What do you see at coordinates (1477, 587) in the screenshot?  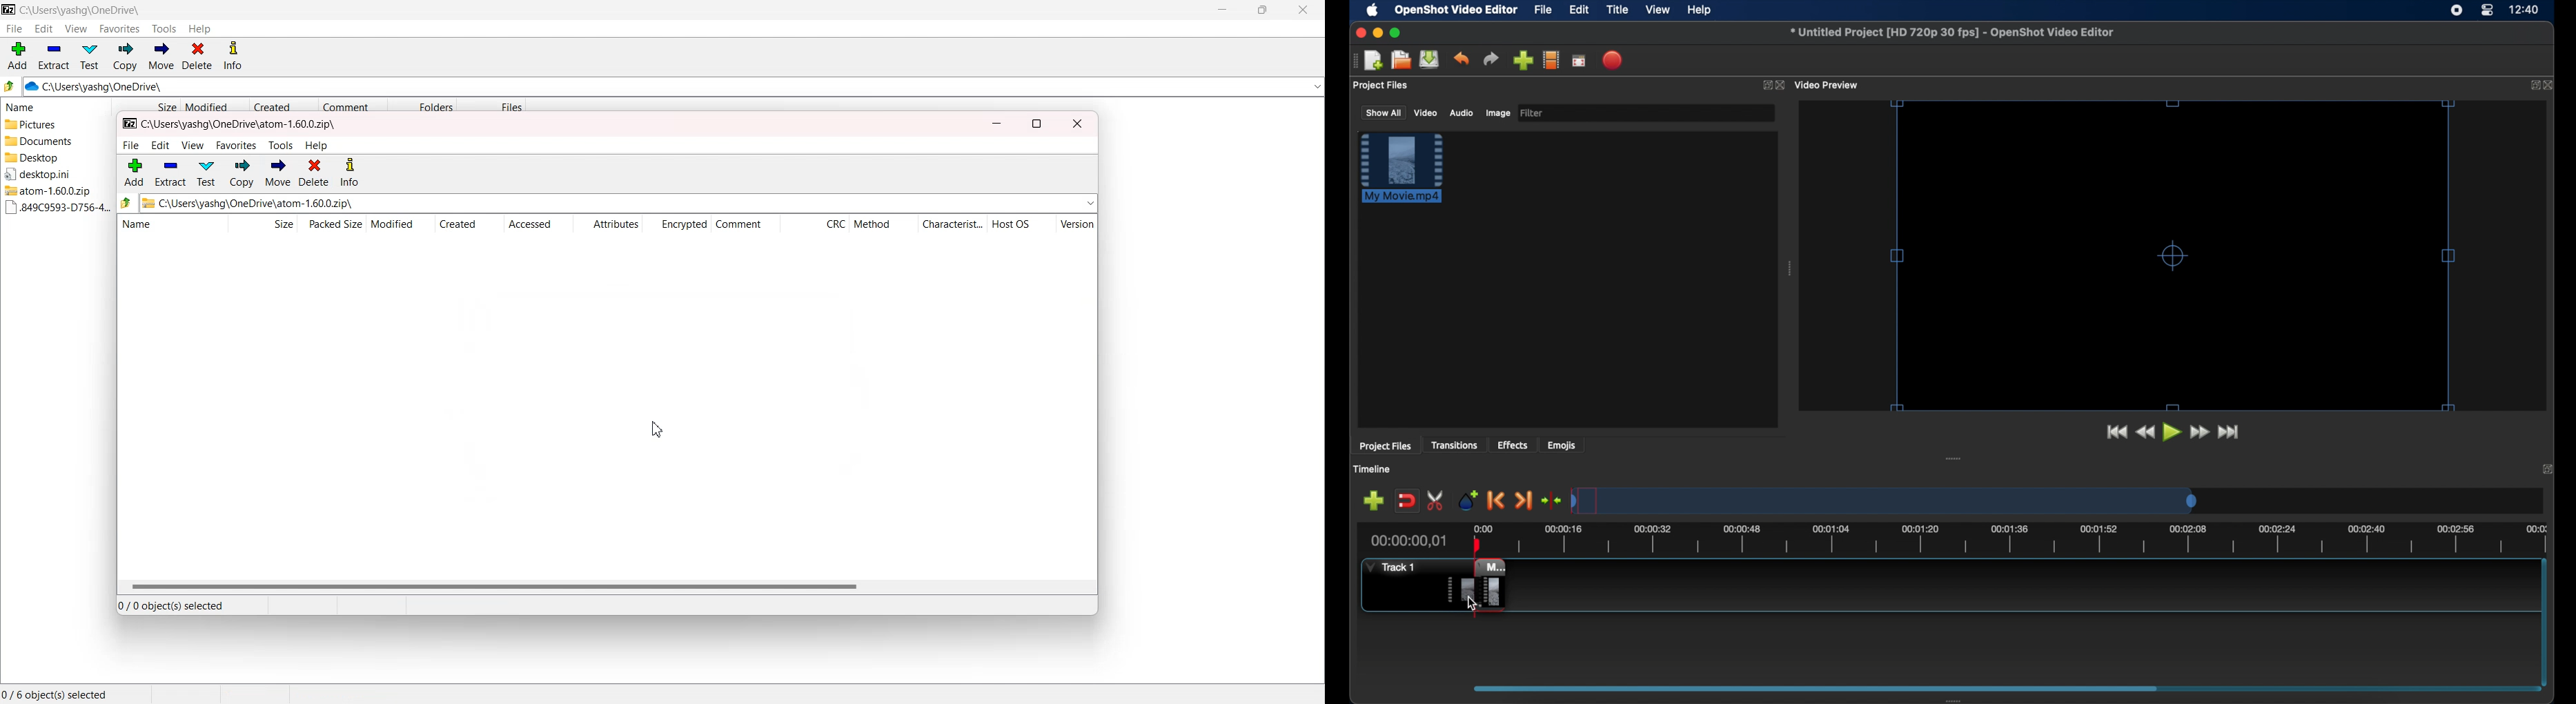 I see `clip` at bounding box center [1477, 587].